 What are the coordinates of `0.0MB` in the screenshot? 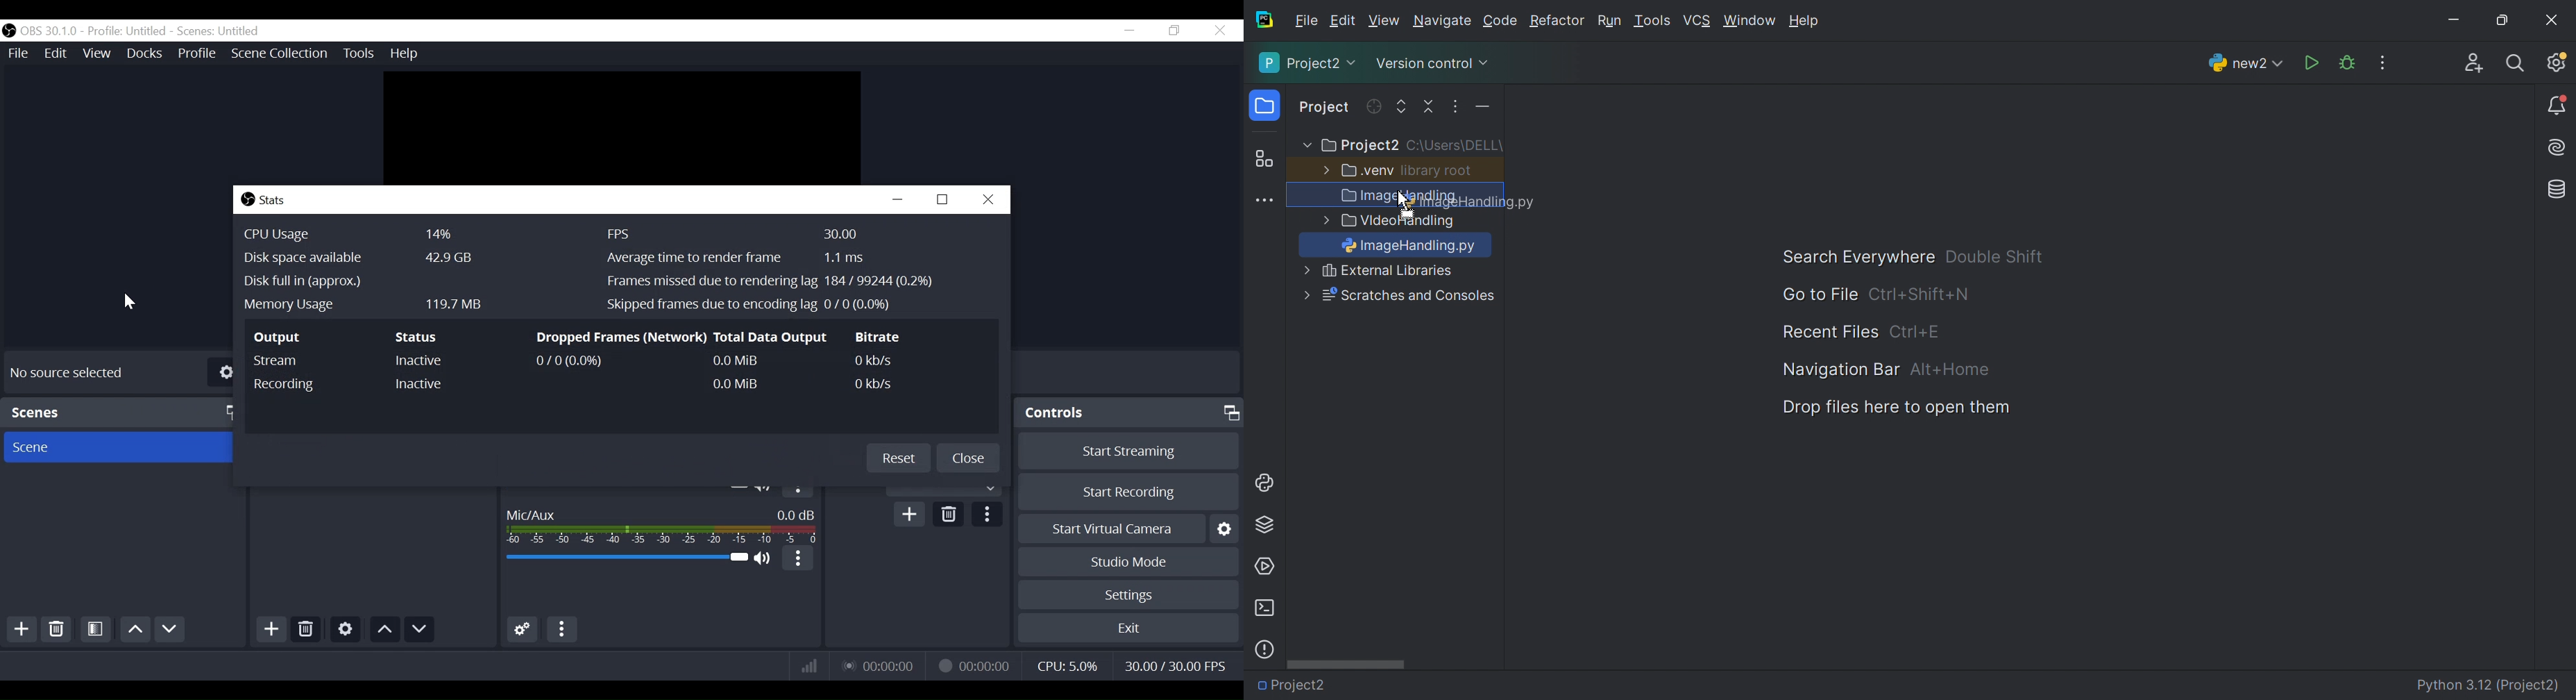 It's located at (740, 384).